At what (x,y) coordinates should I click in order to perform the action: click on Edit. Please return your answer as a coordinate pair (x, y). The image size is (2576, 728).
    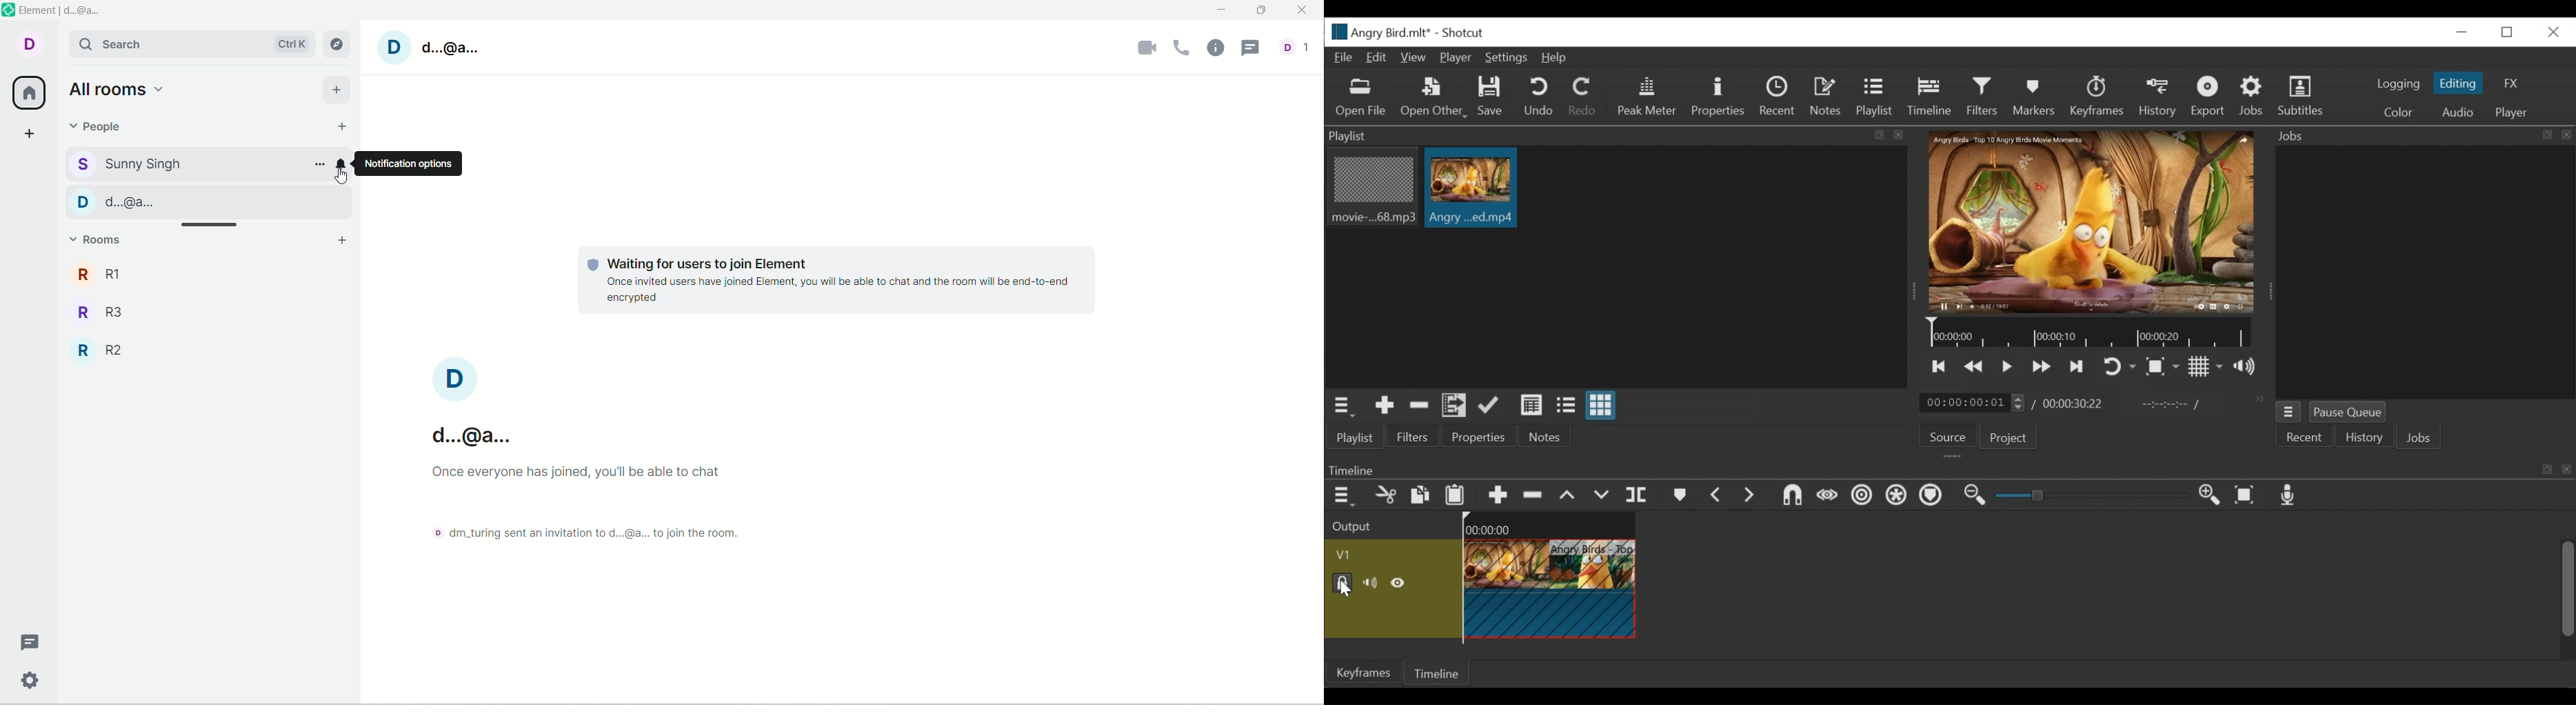
    Looking at the image, I should click on (1378, 58).